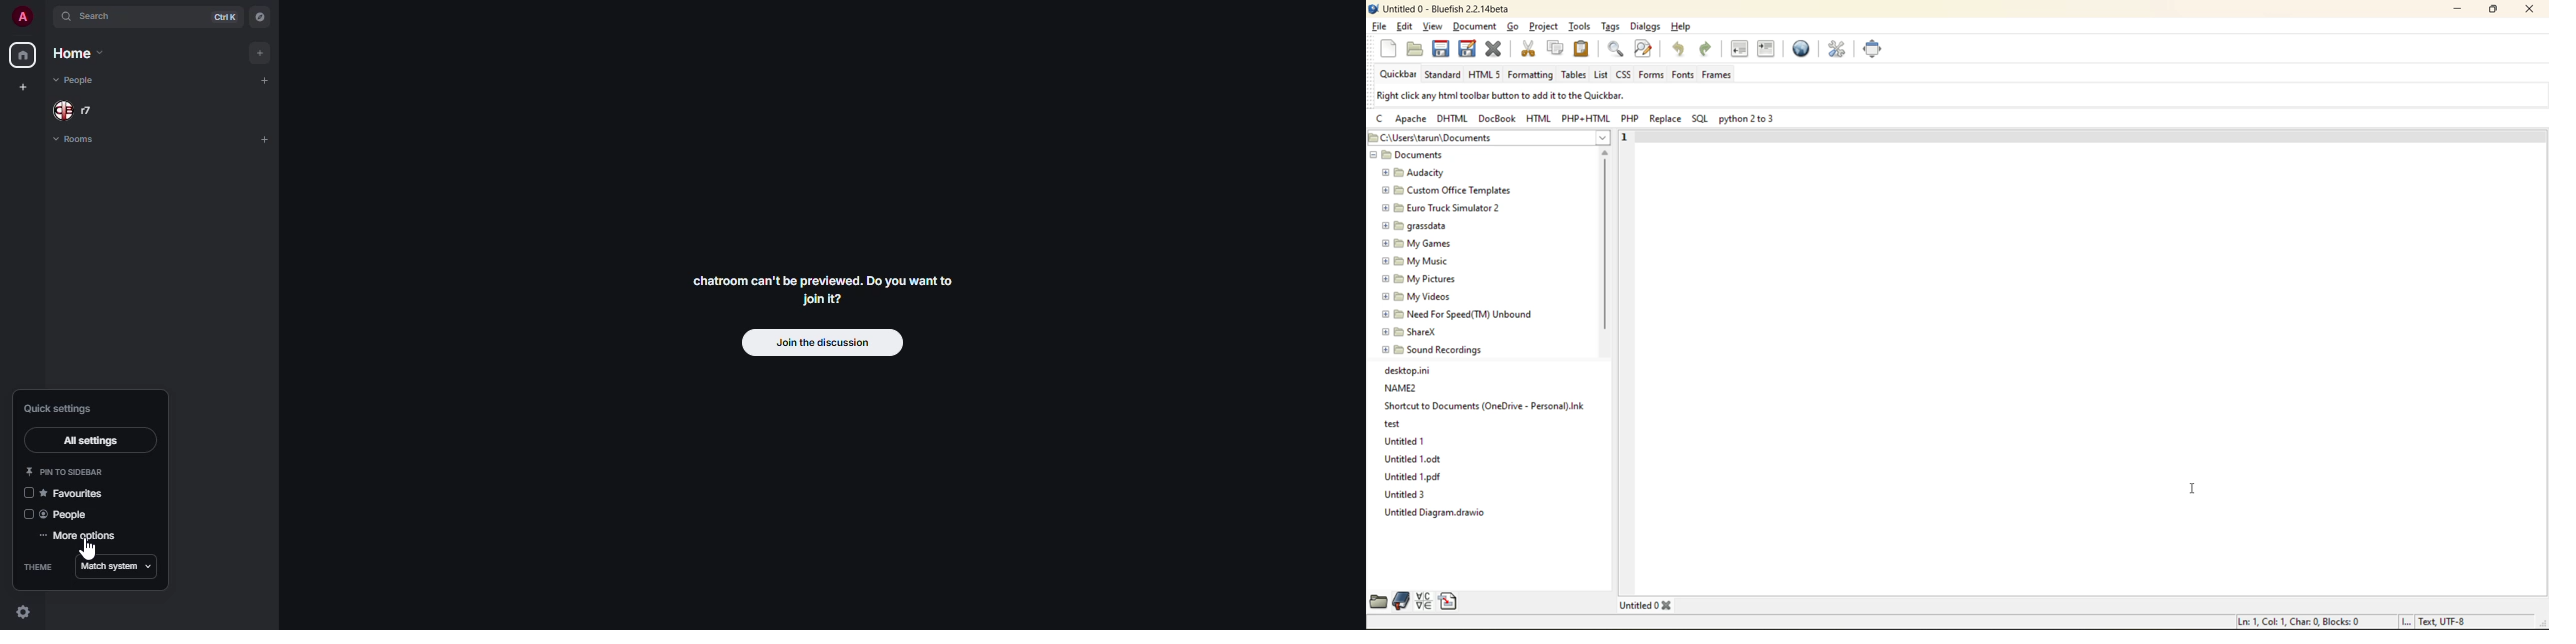 This screenshot has height=644, width=2576. What do you see at coordinates (1539, 118) in the screenshot?
I see `html` at bounding box center [1539, 118].